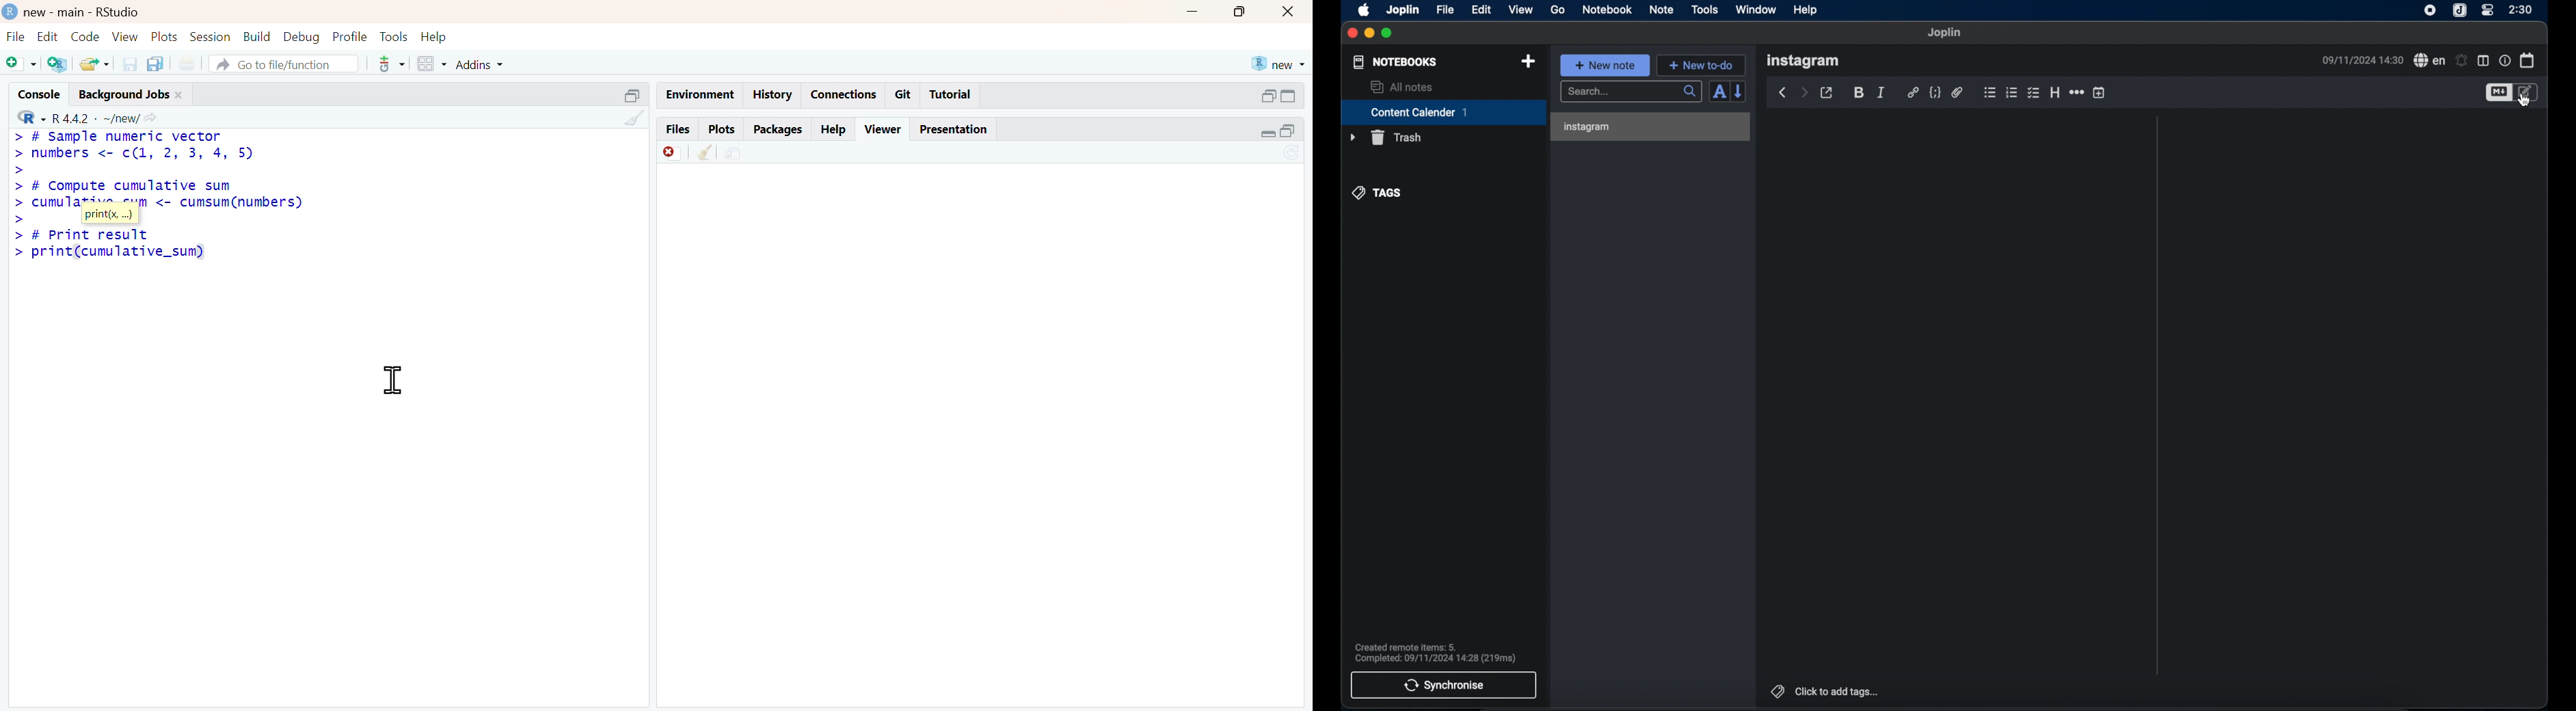  What do you see at coordinates (1194, 11) in the screenshot?
I see `minimize` at bounding box center [1194, 11].